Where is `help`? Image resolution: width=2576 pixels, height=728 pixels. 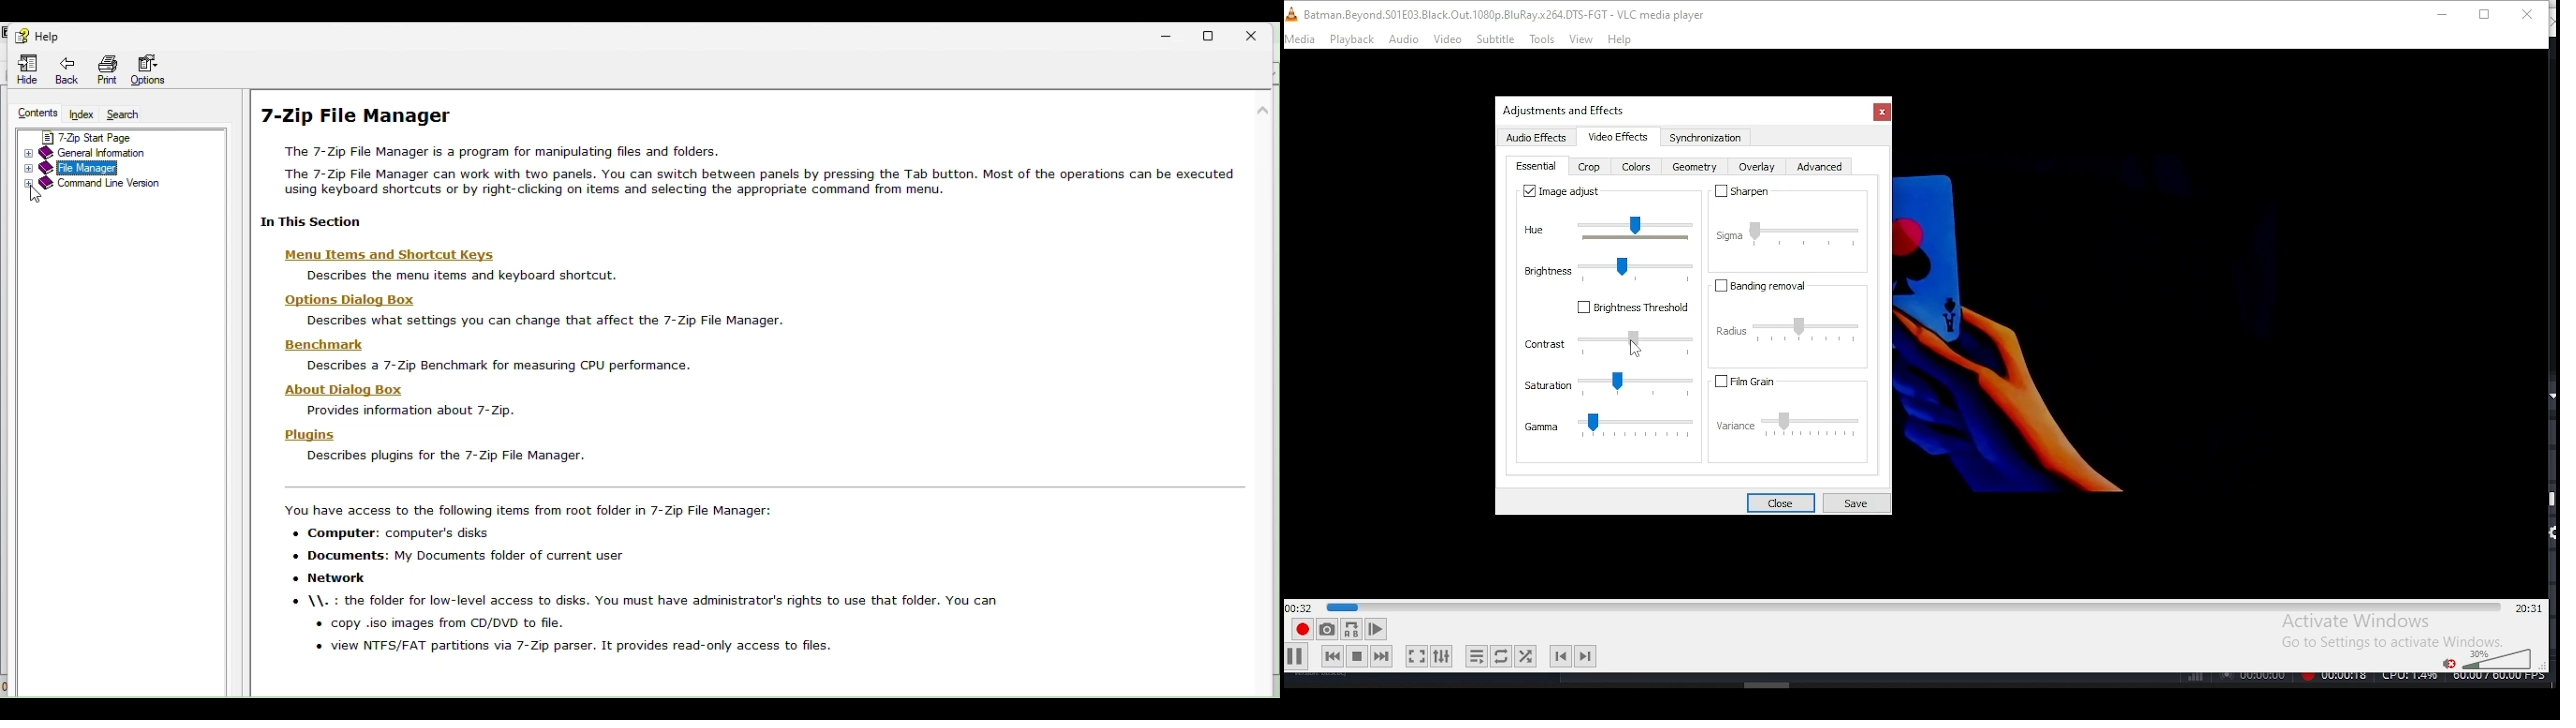 help is located at coordinates (1619, 39).